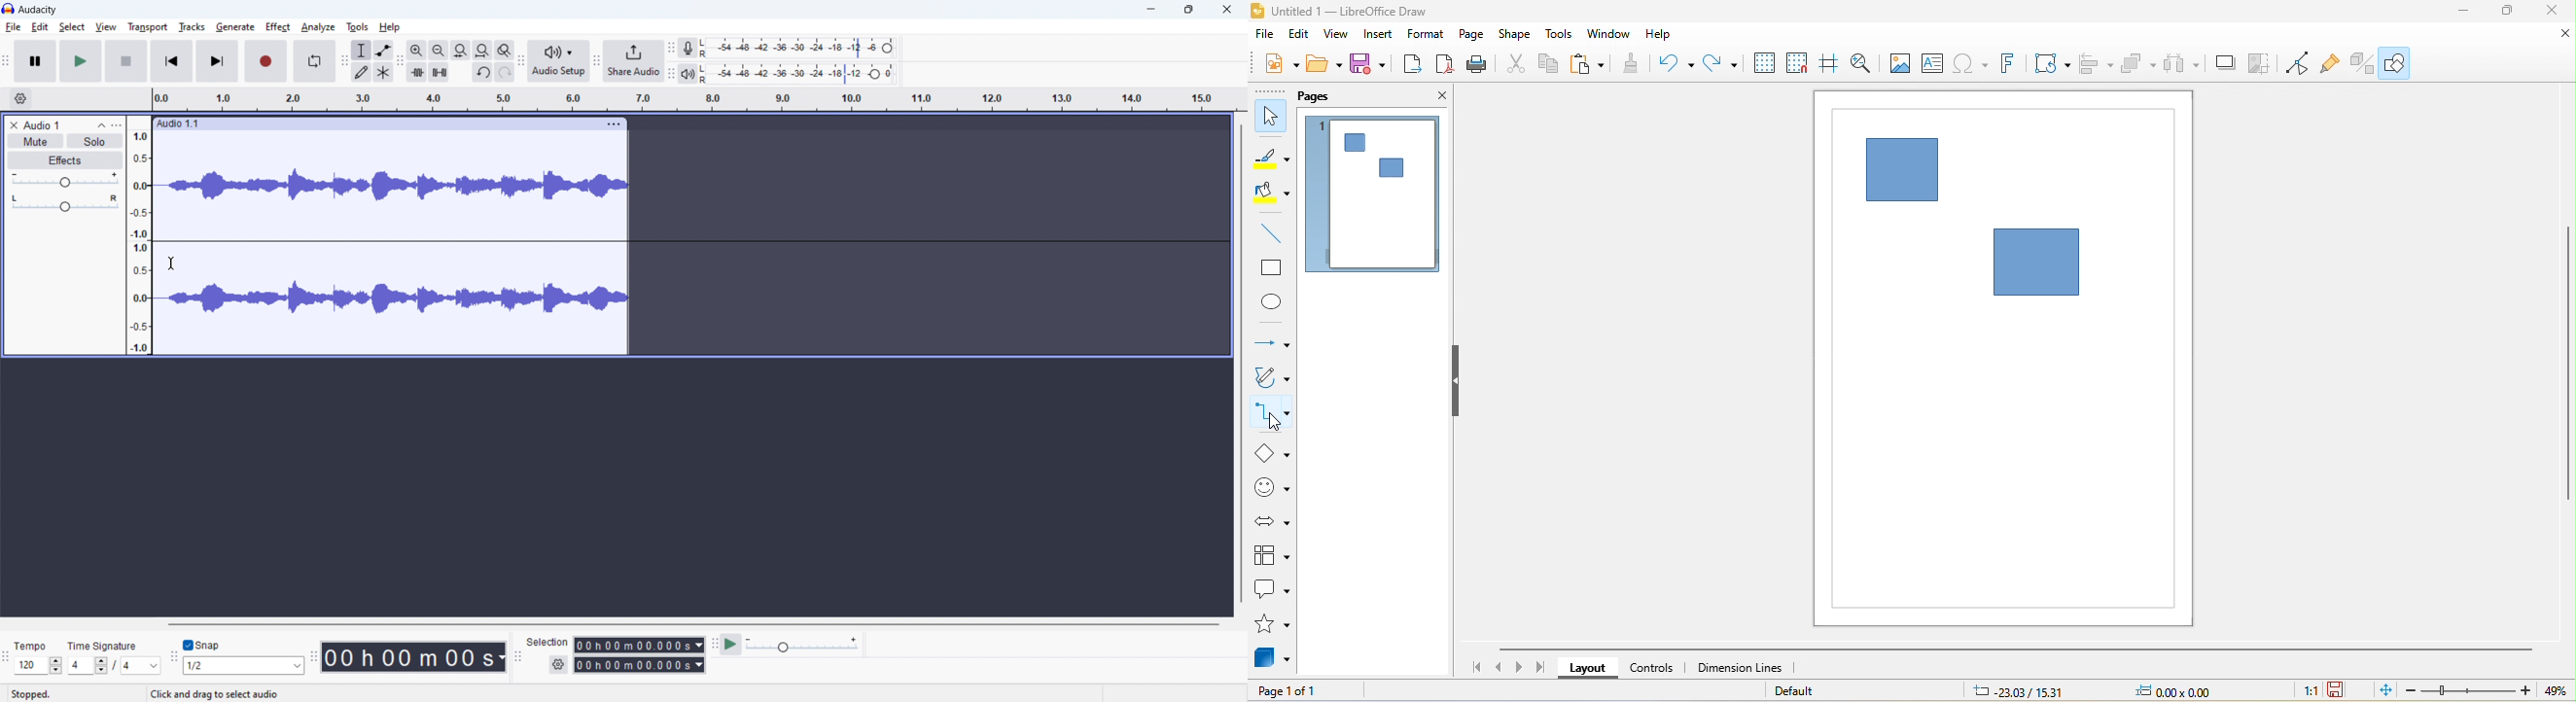  I want to click on redo, so click(504, 72).